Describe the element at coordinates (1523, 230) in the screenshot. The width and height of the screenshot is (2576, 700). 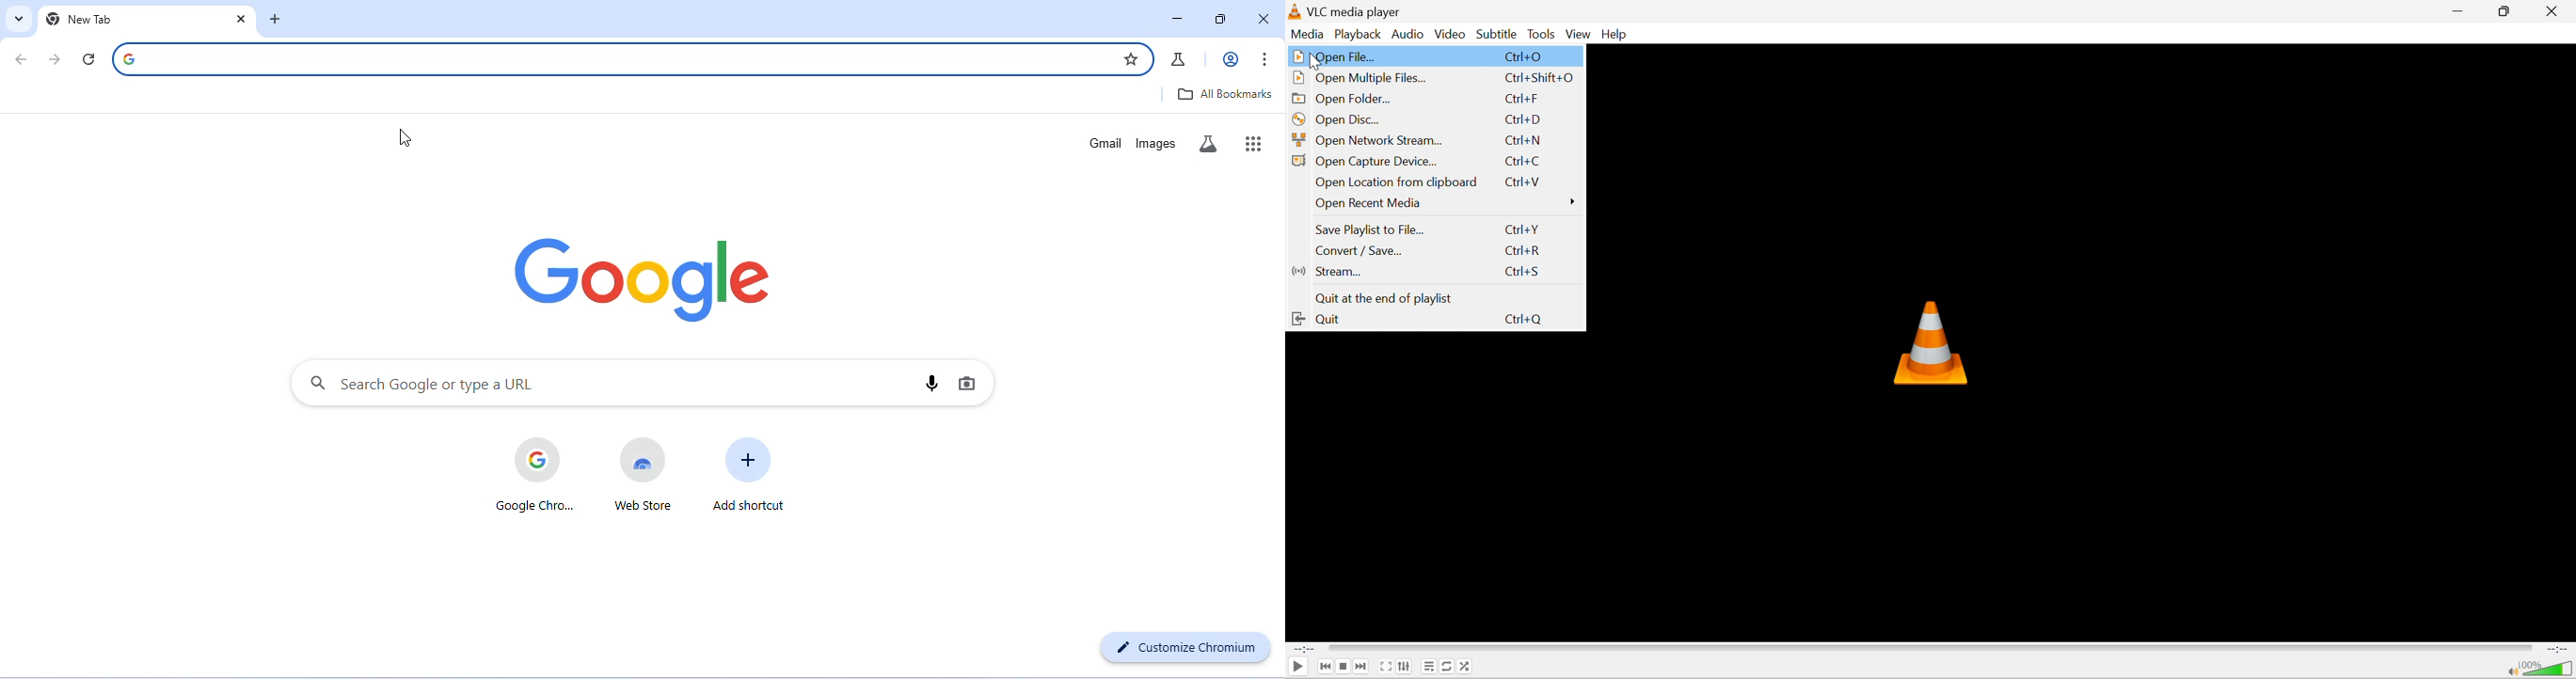
I see `Ctrl + Y` at that location.